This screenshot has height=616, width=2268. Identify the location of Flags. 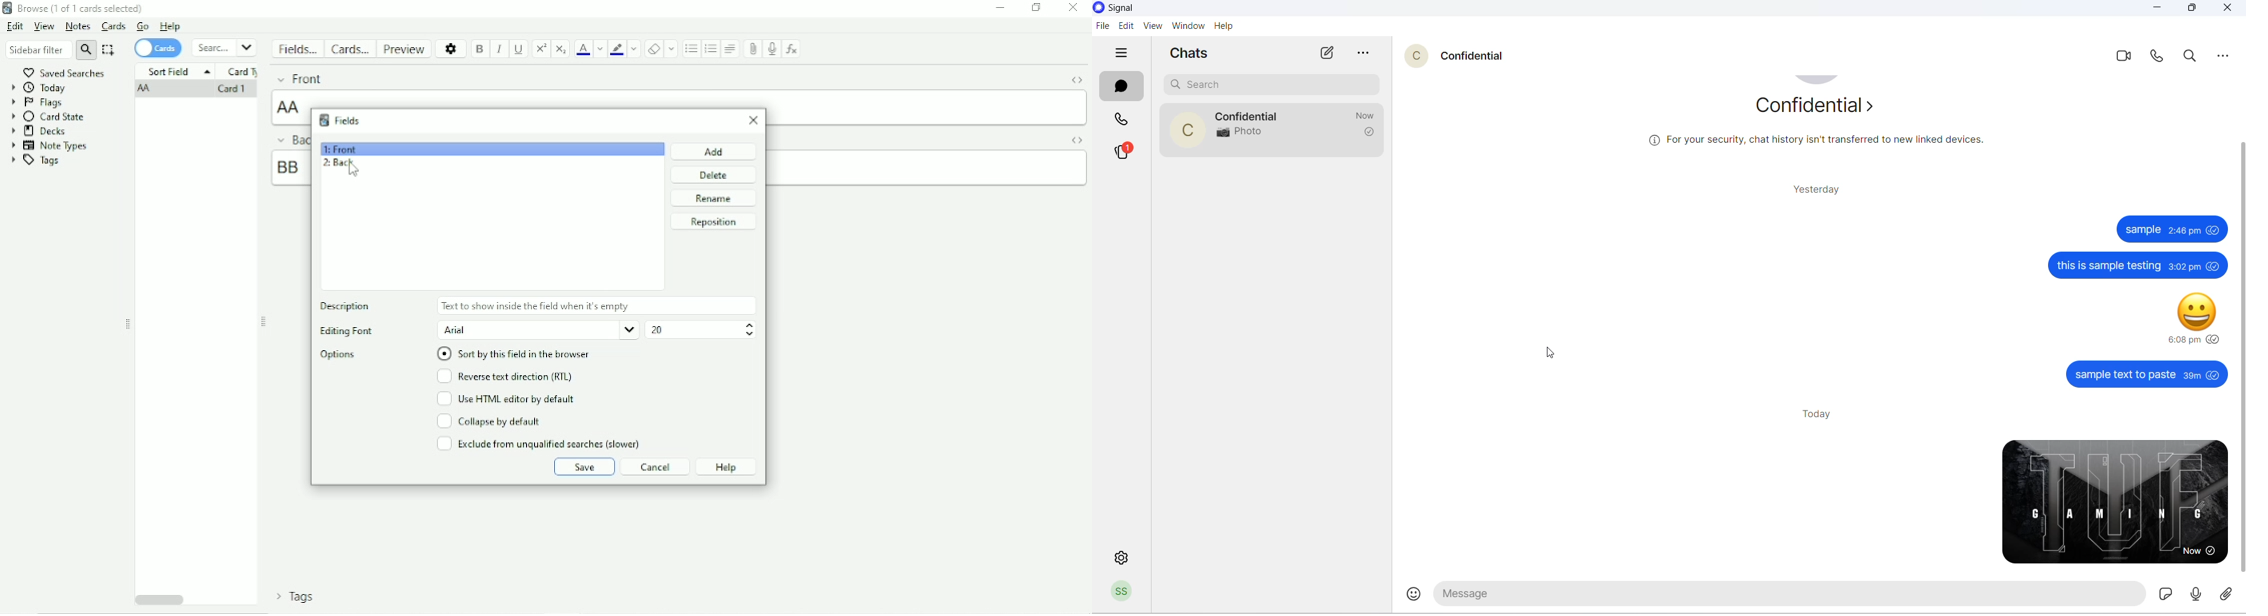
(37, 103).